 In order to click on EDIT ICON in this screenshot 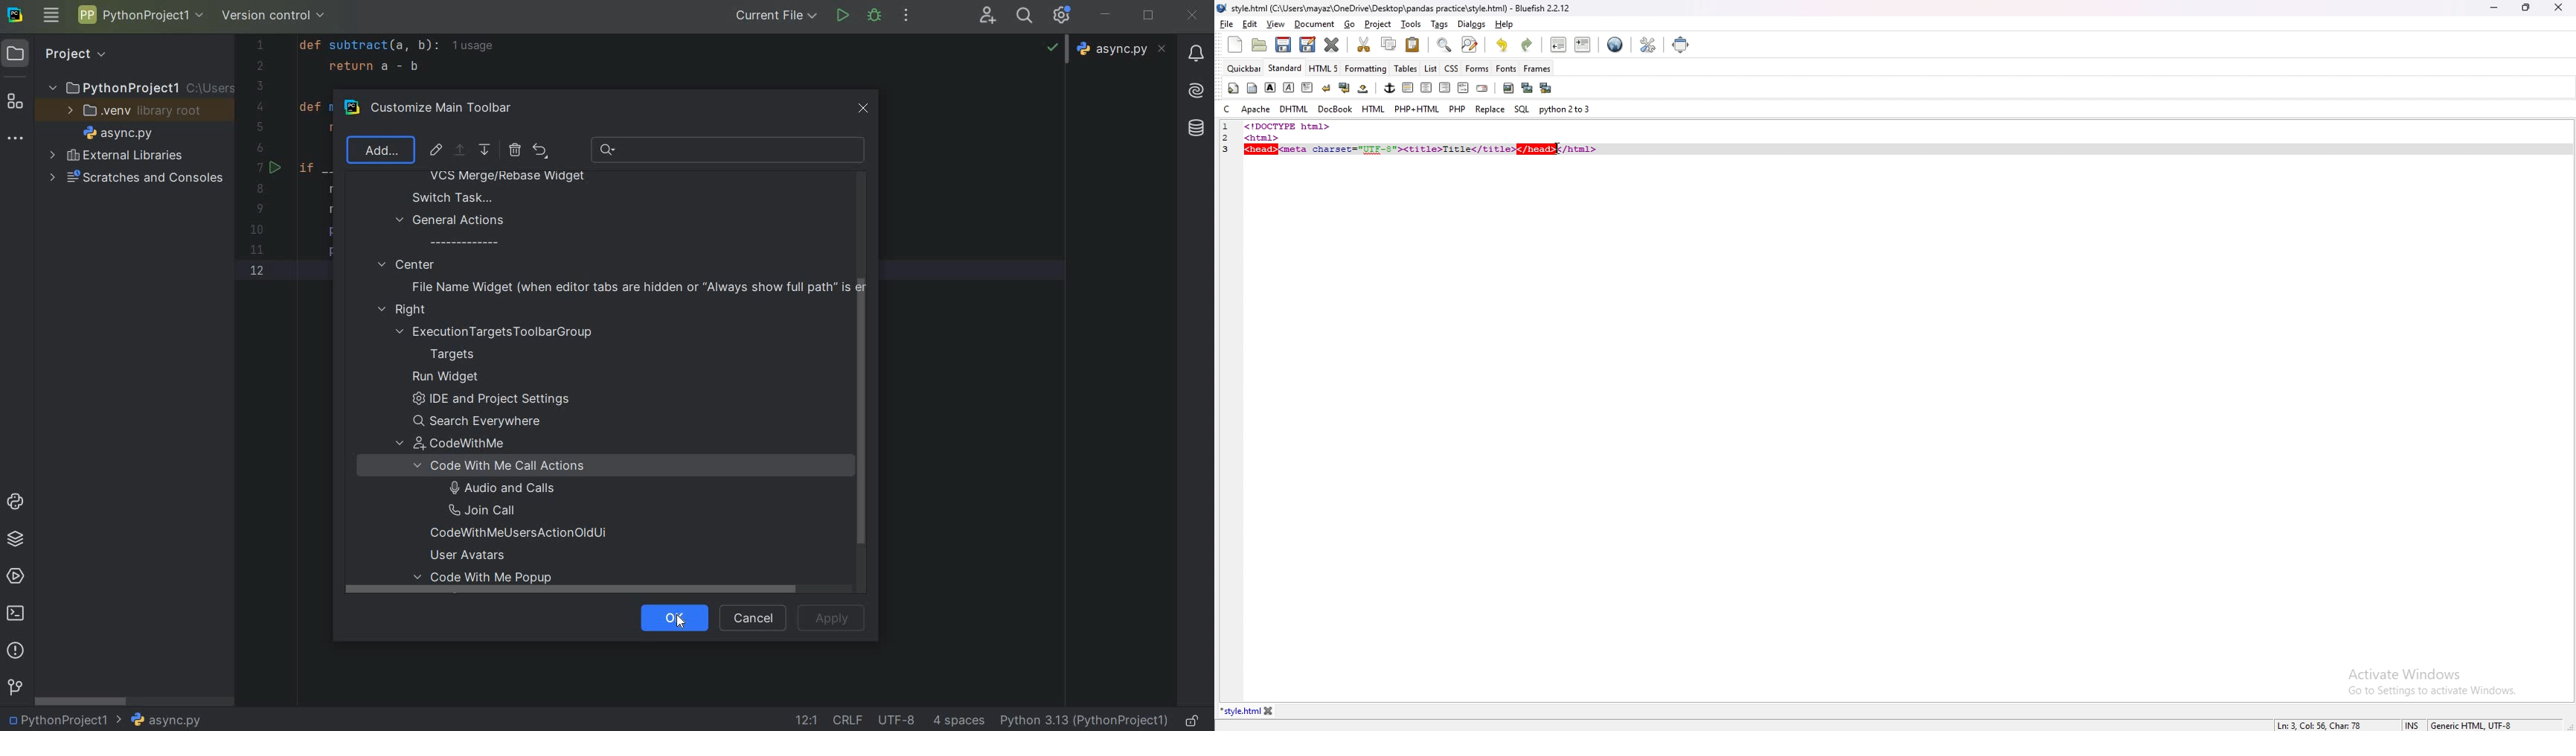, I will do `click(436, 150)`.